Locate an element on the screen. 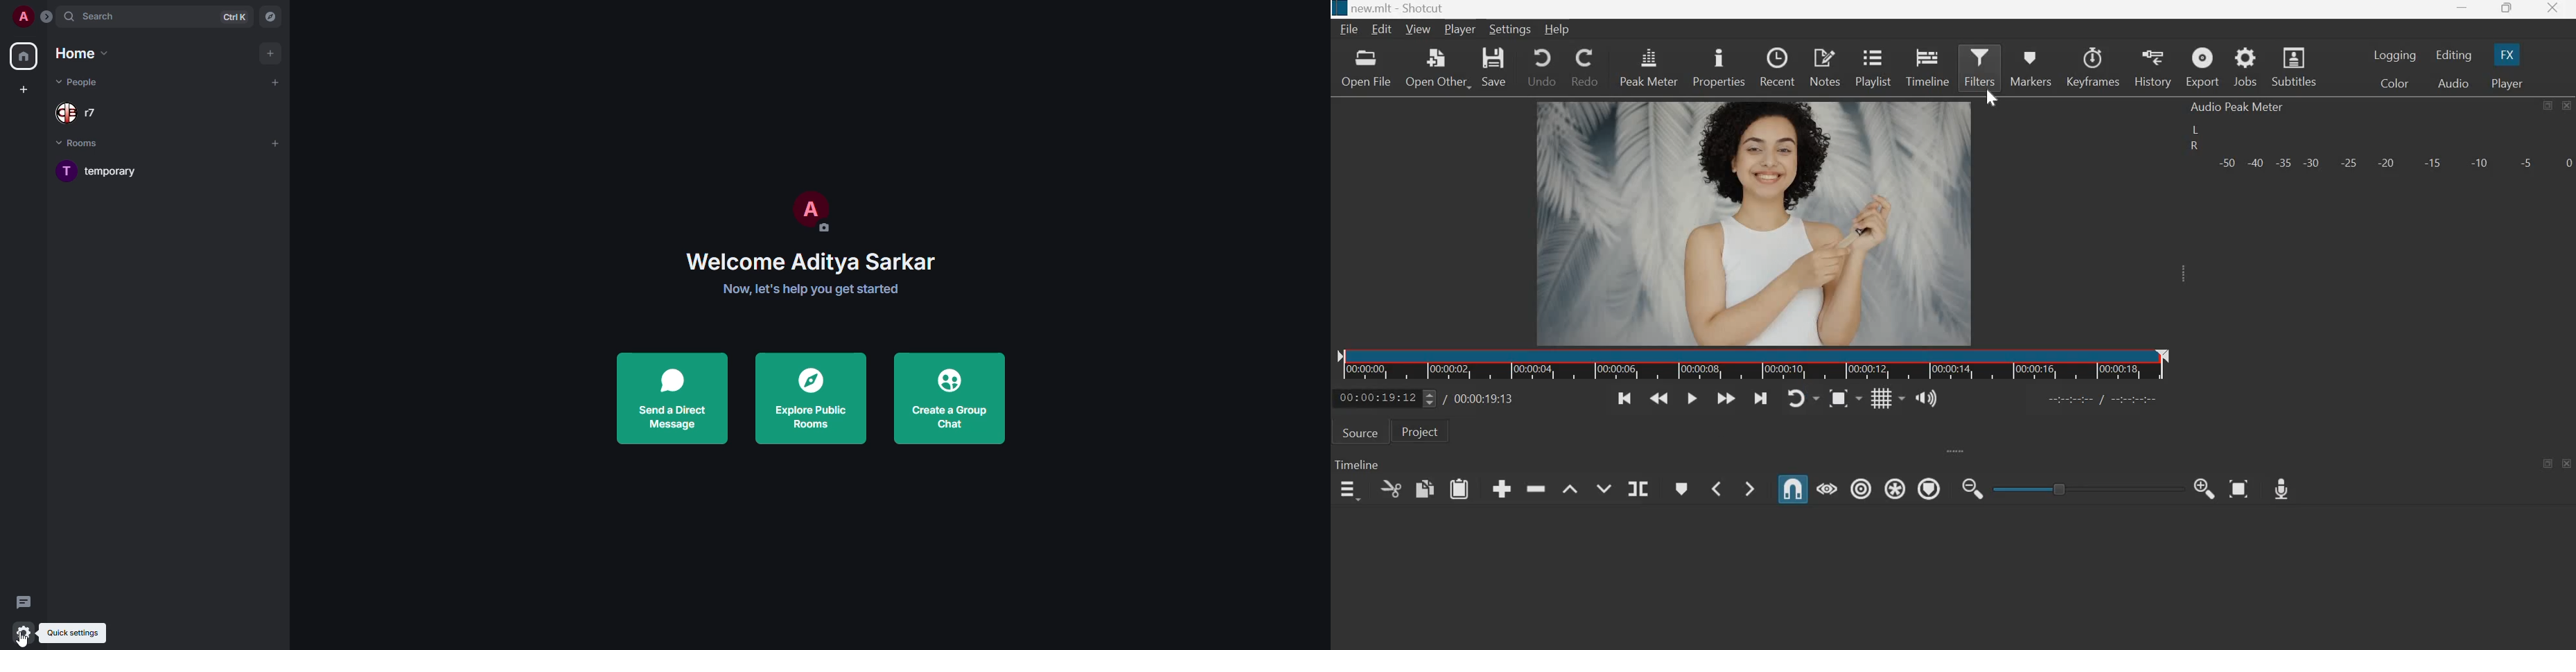 The width and height of the screenshot is (2576, 672). Ripple Markers is located at coordinates (1929, 488).